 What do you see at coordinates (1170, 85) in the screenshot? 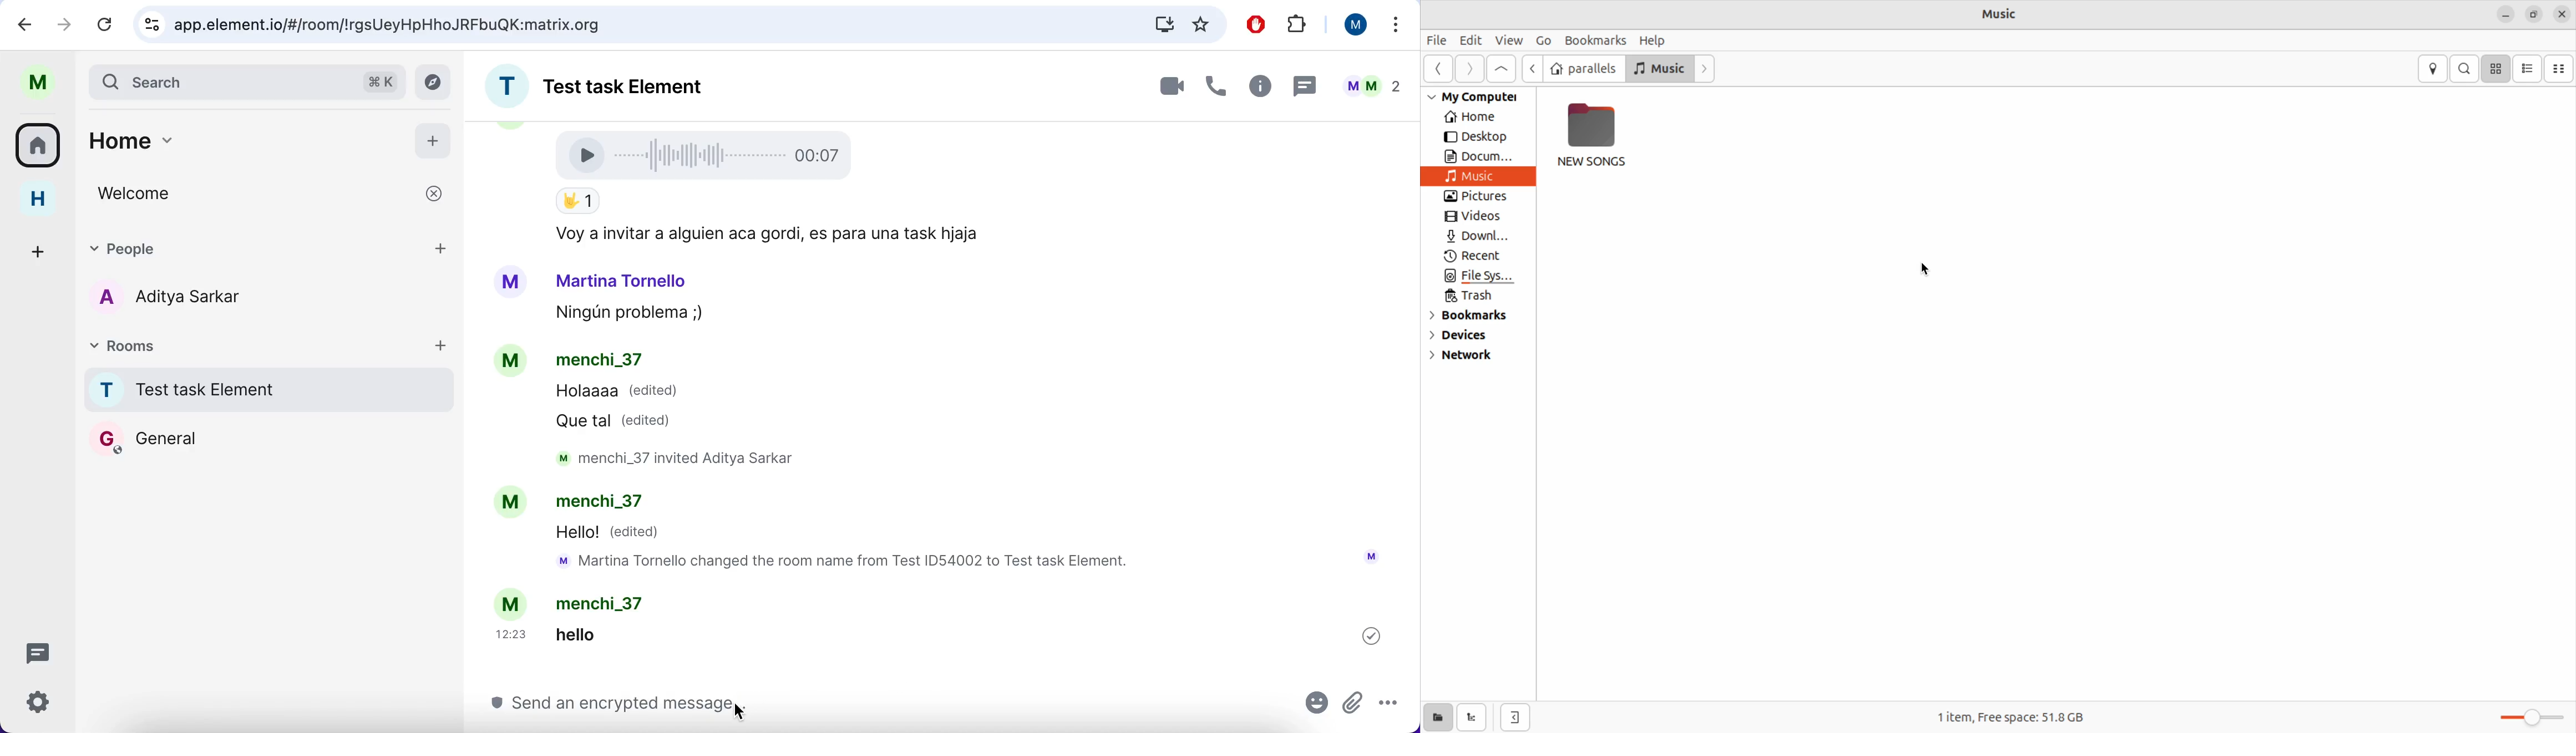
I see `videocall` at bounding box center [1170, 85].